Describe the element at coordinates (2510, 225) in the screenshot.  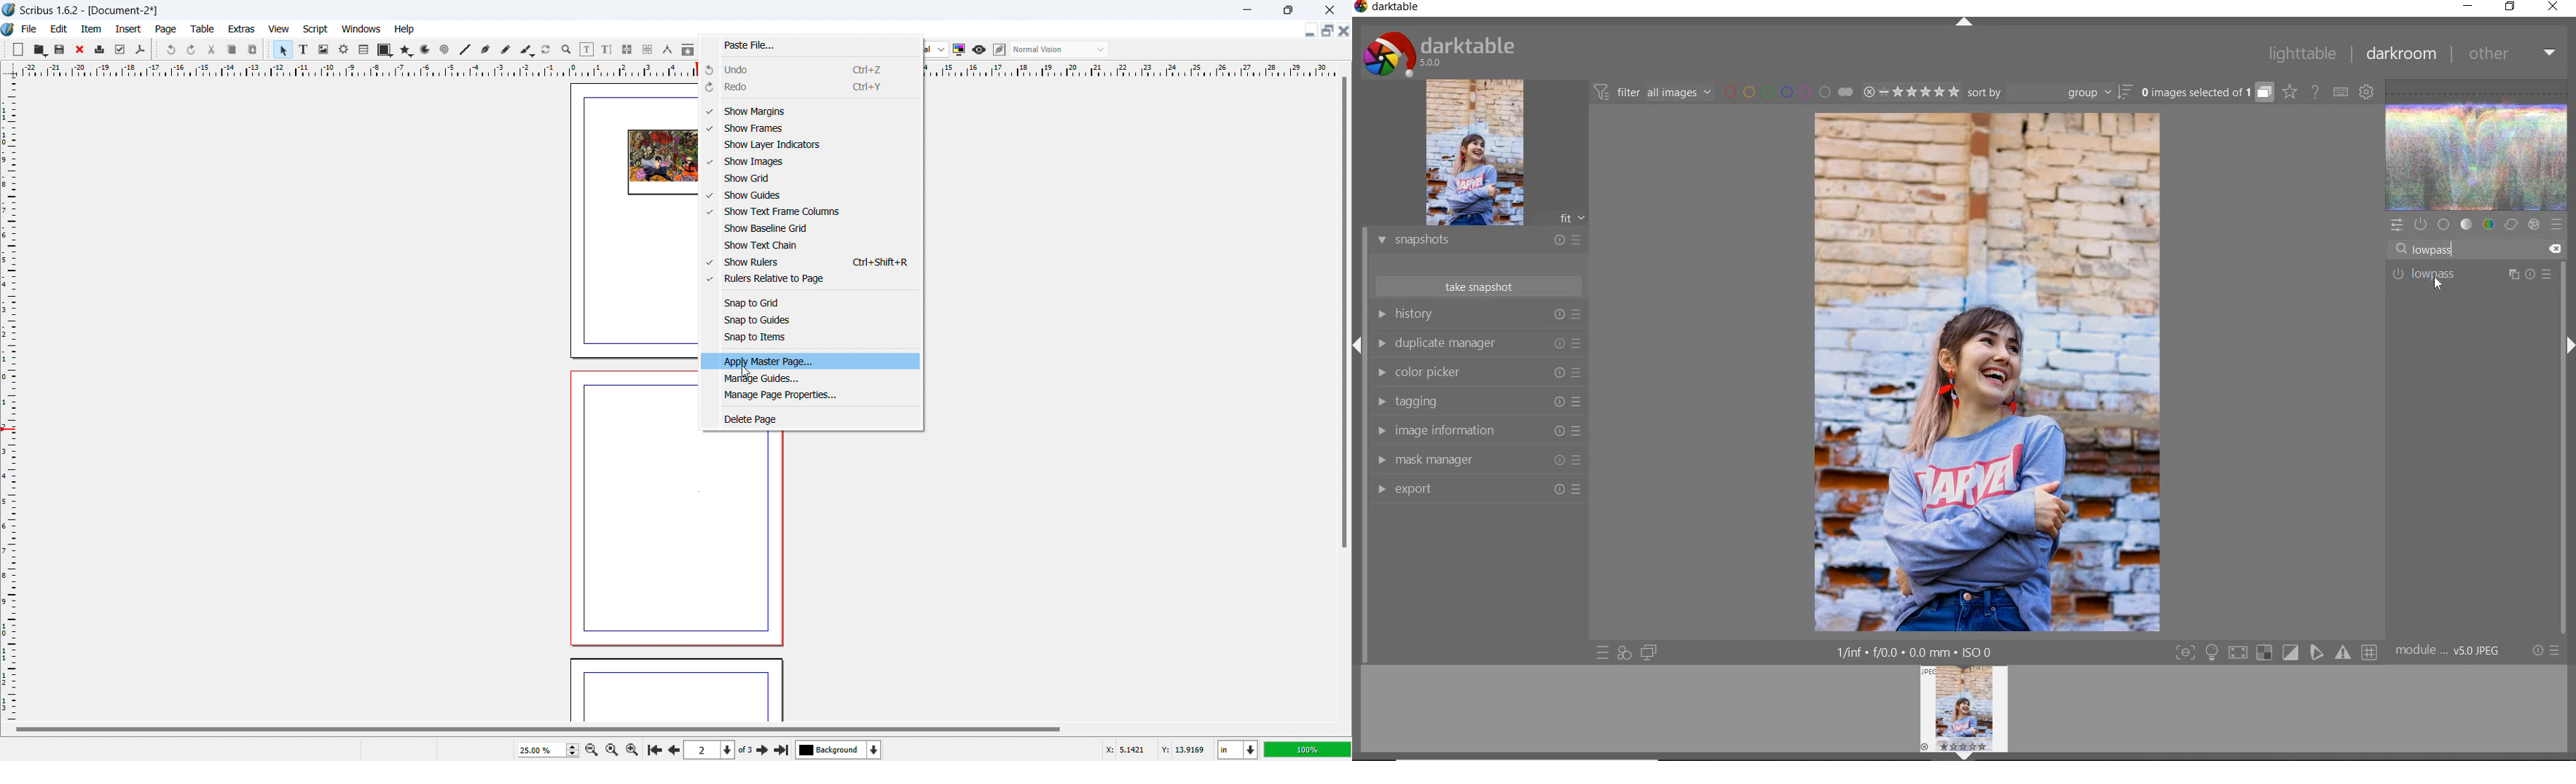
I see `correct` at that location.